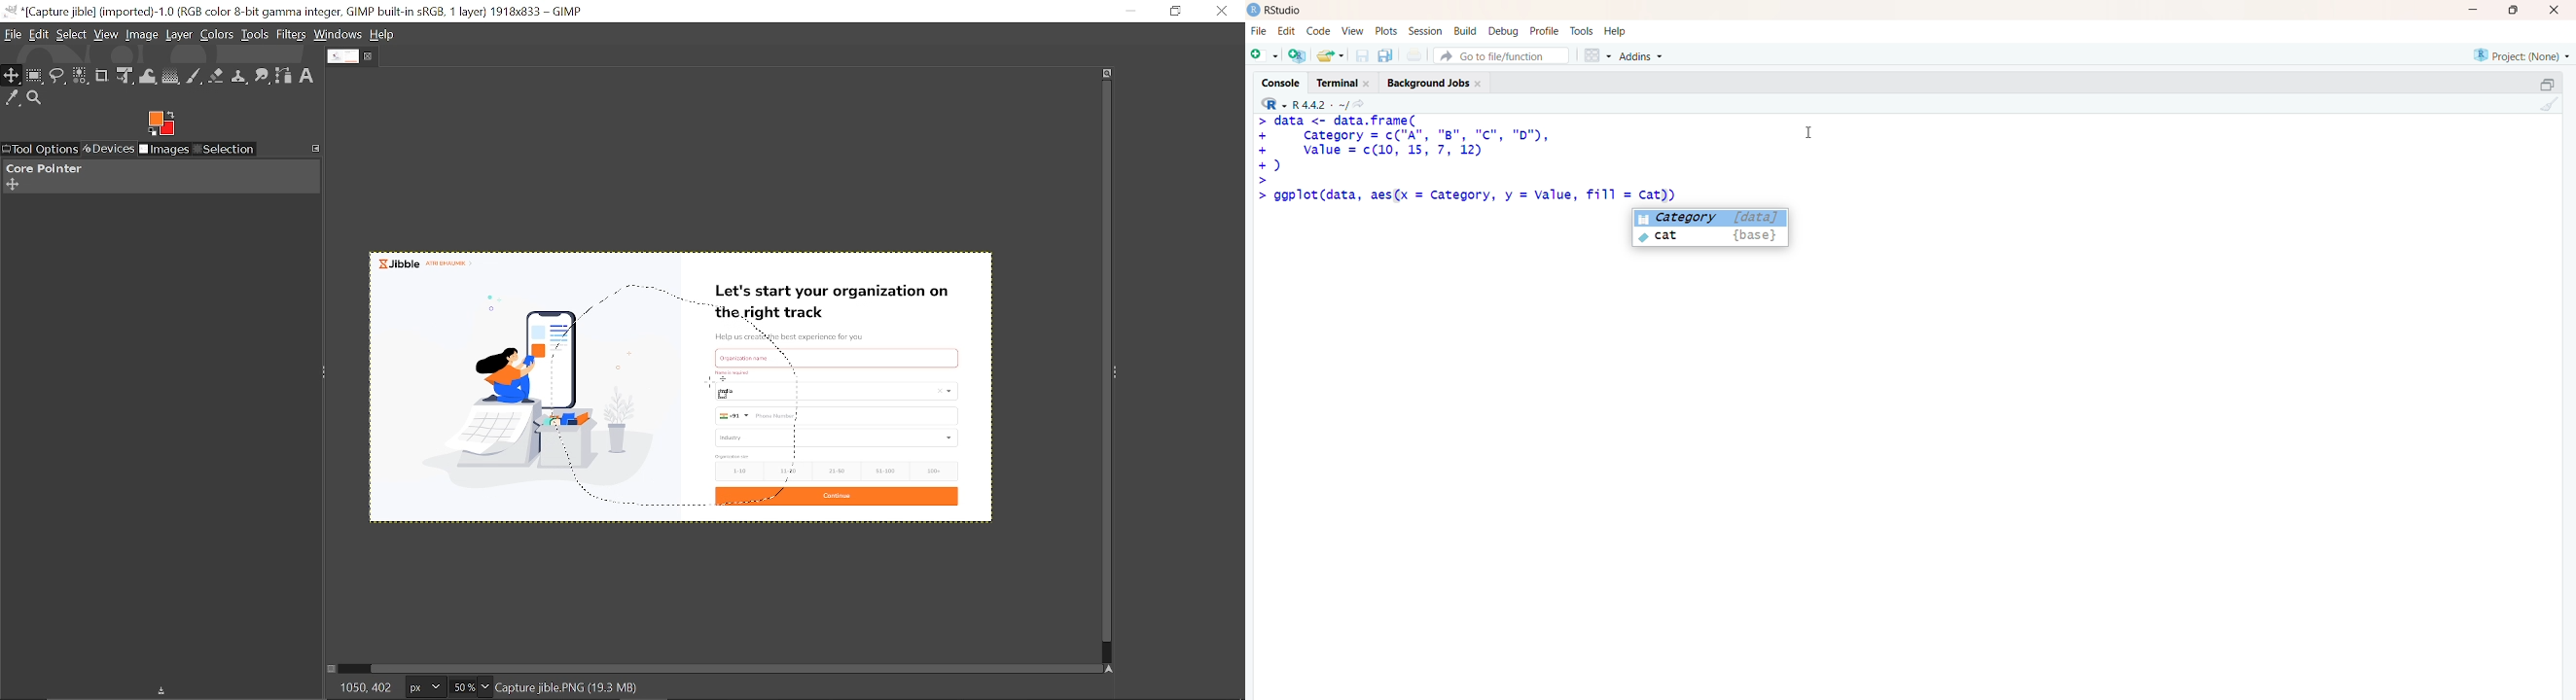 This screenshot has width=2576, height=700. Describe the element at coordinates (1504, 30) in the screenshot. I see `debug` at that location.